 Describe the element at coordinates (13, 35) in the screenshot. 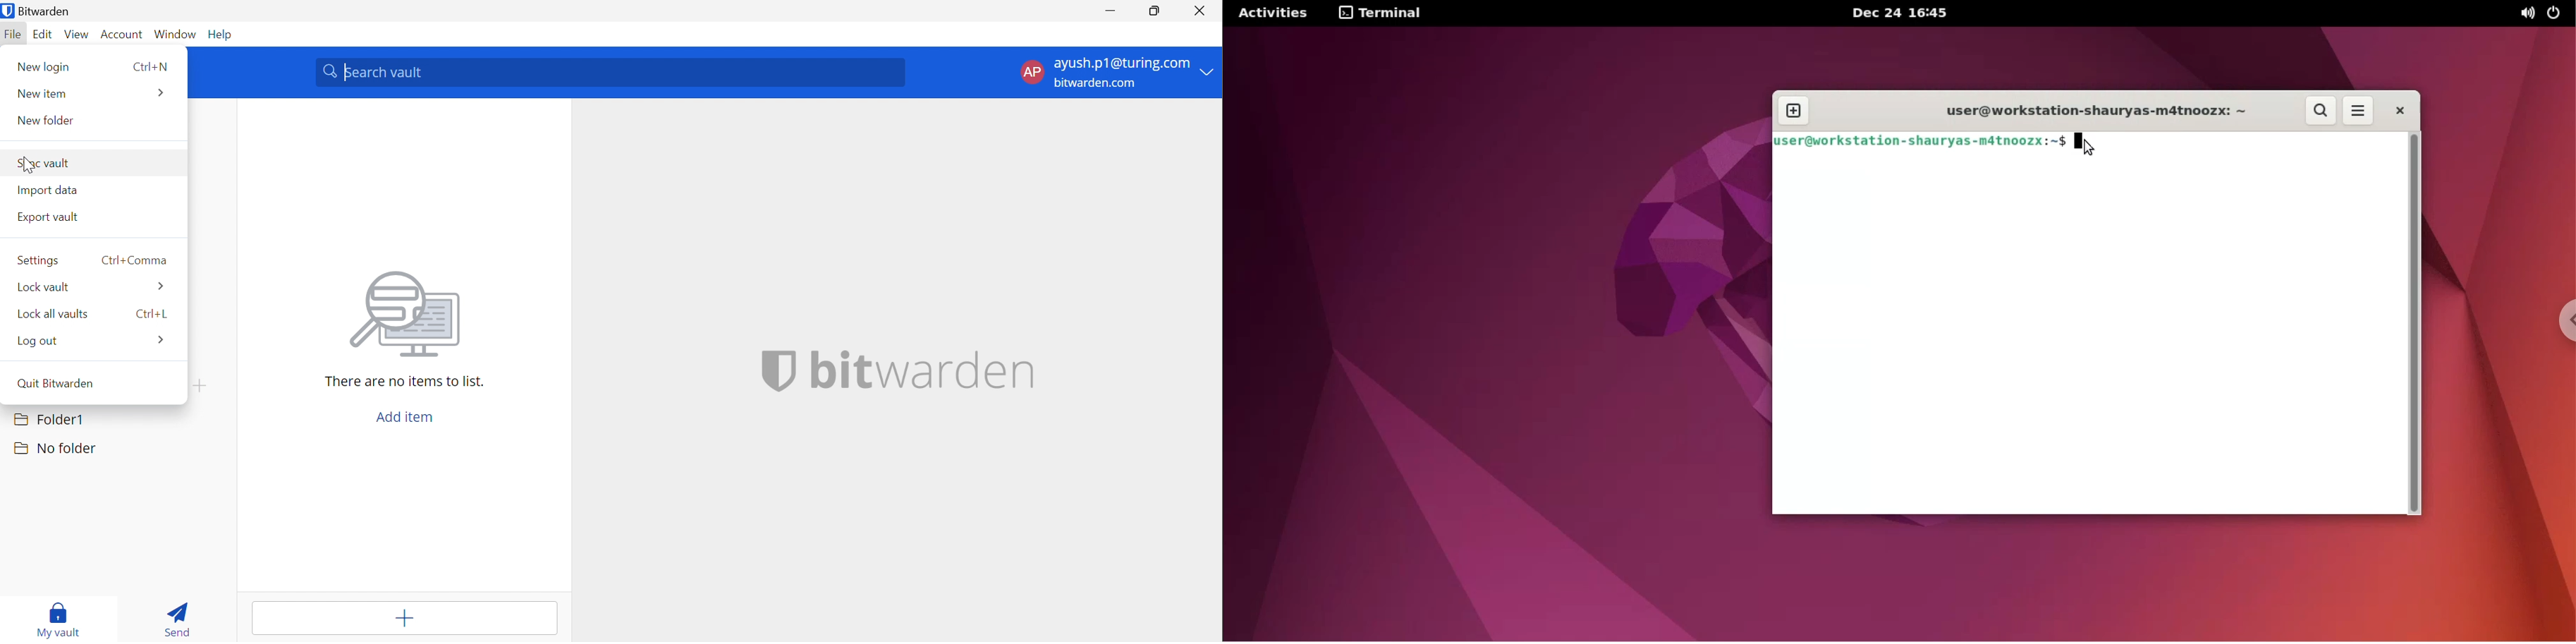

I see `File` at that location.